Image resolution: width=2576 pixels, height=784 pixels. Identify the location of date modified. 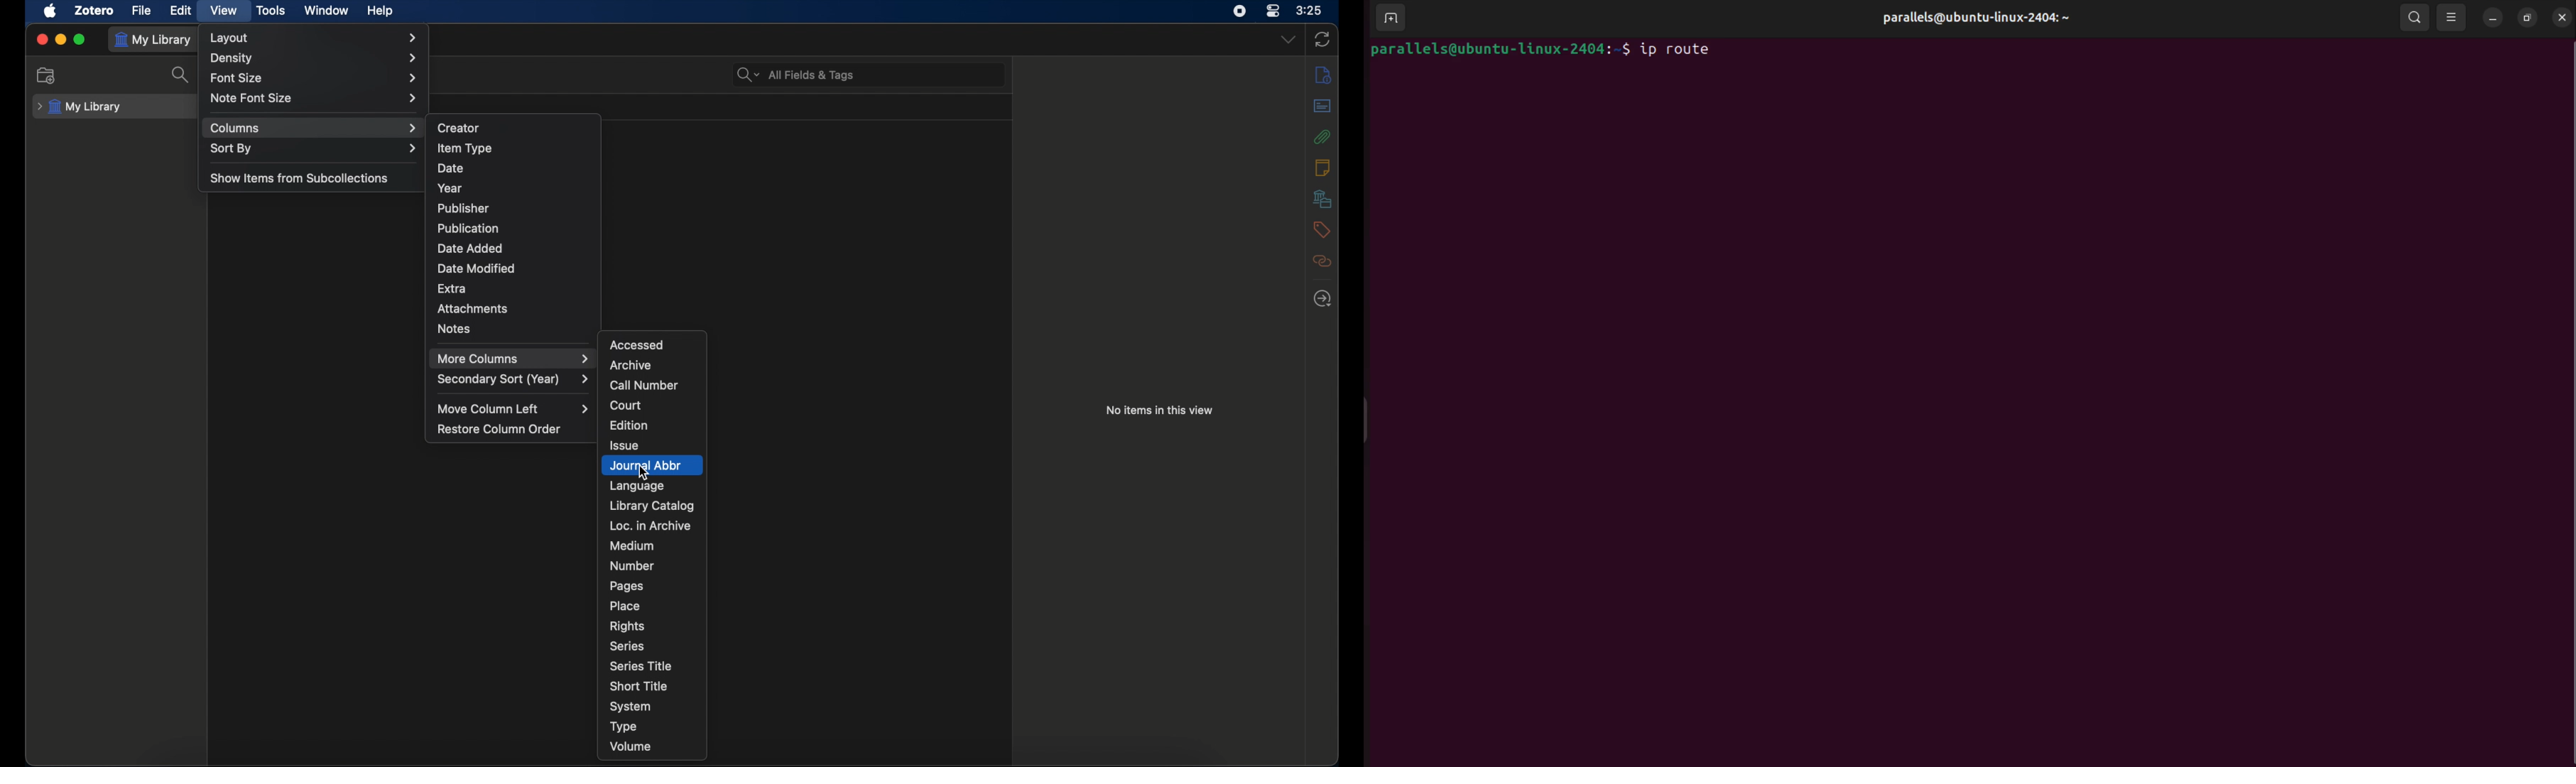
(479, 269).